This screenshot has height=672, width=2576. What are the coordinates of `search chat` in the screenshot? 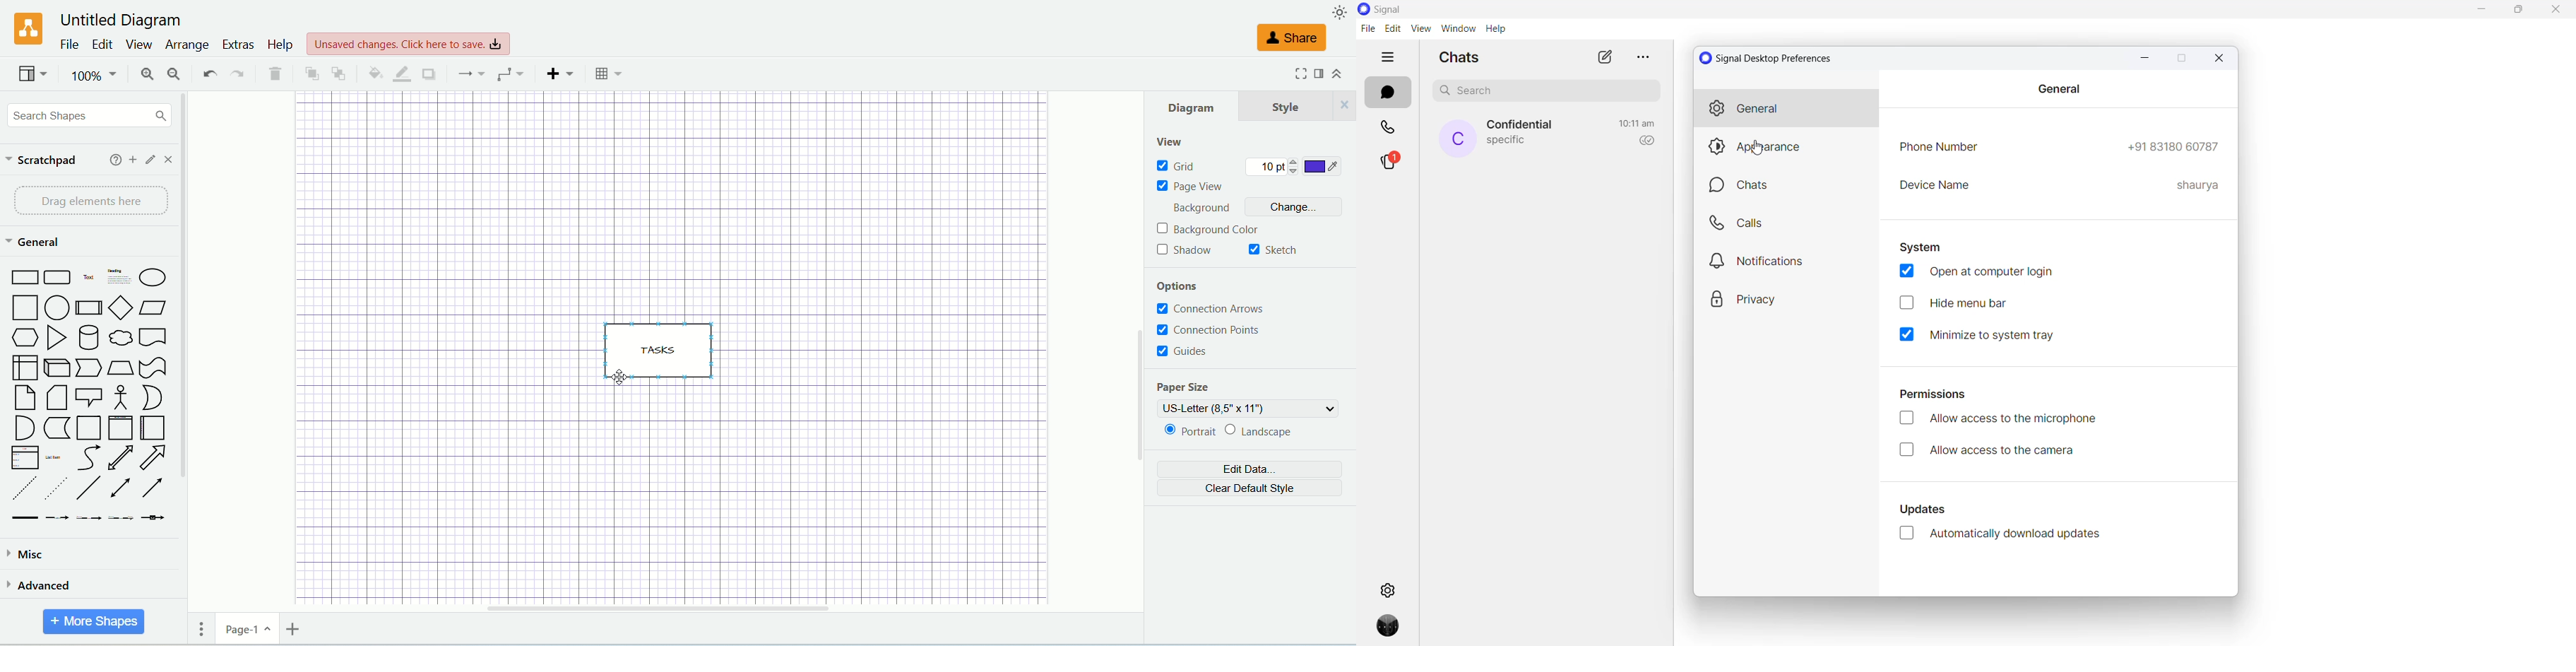 It's located at (1551, 93).